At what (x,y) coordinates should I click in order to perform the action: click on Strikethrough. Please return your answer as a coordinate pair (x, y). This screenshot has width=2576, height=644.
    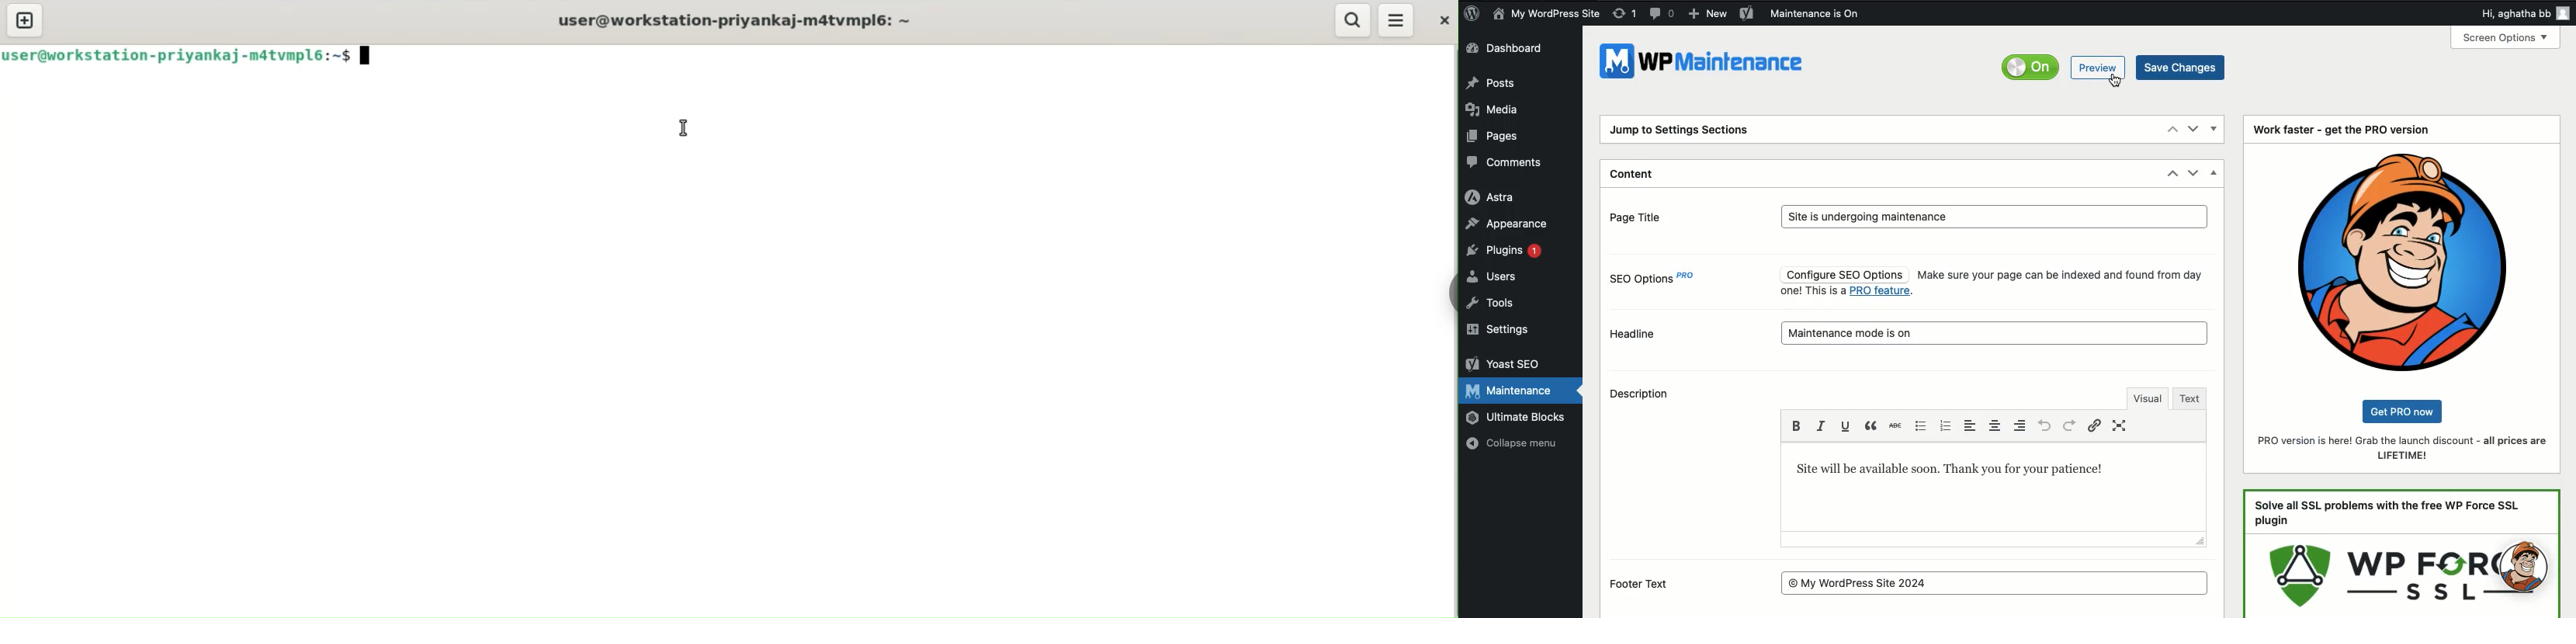
    Looking at the image, I should click on (1895, 426).